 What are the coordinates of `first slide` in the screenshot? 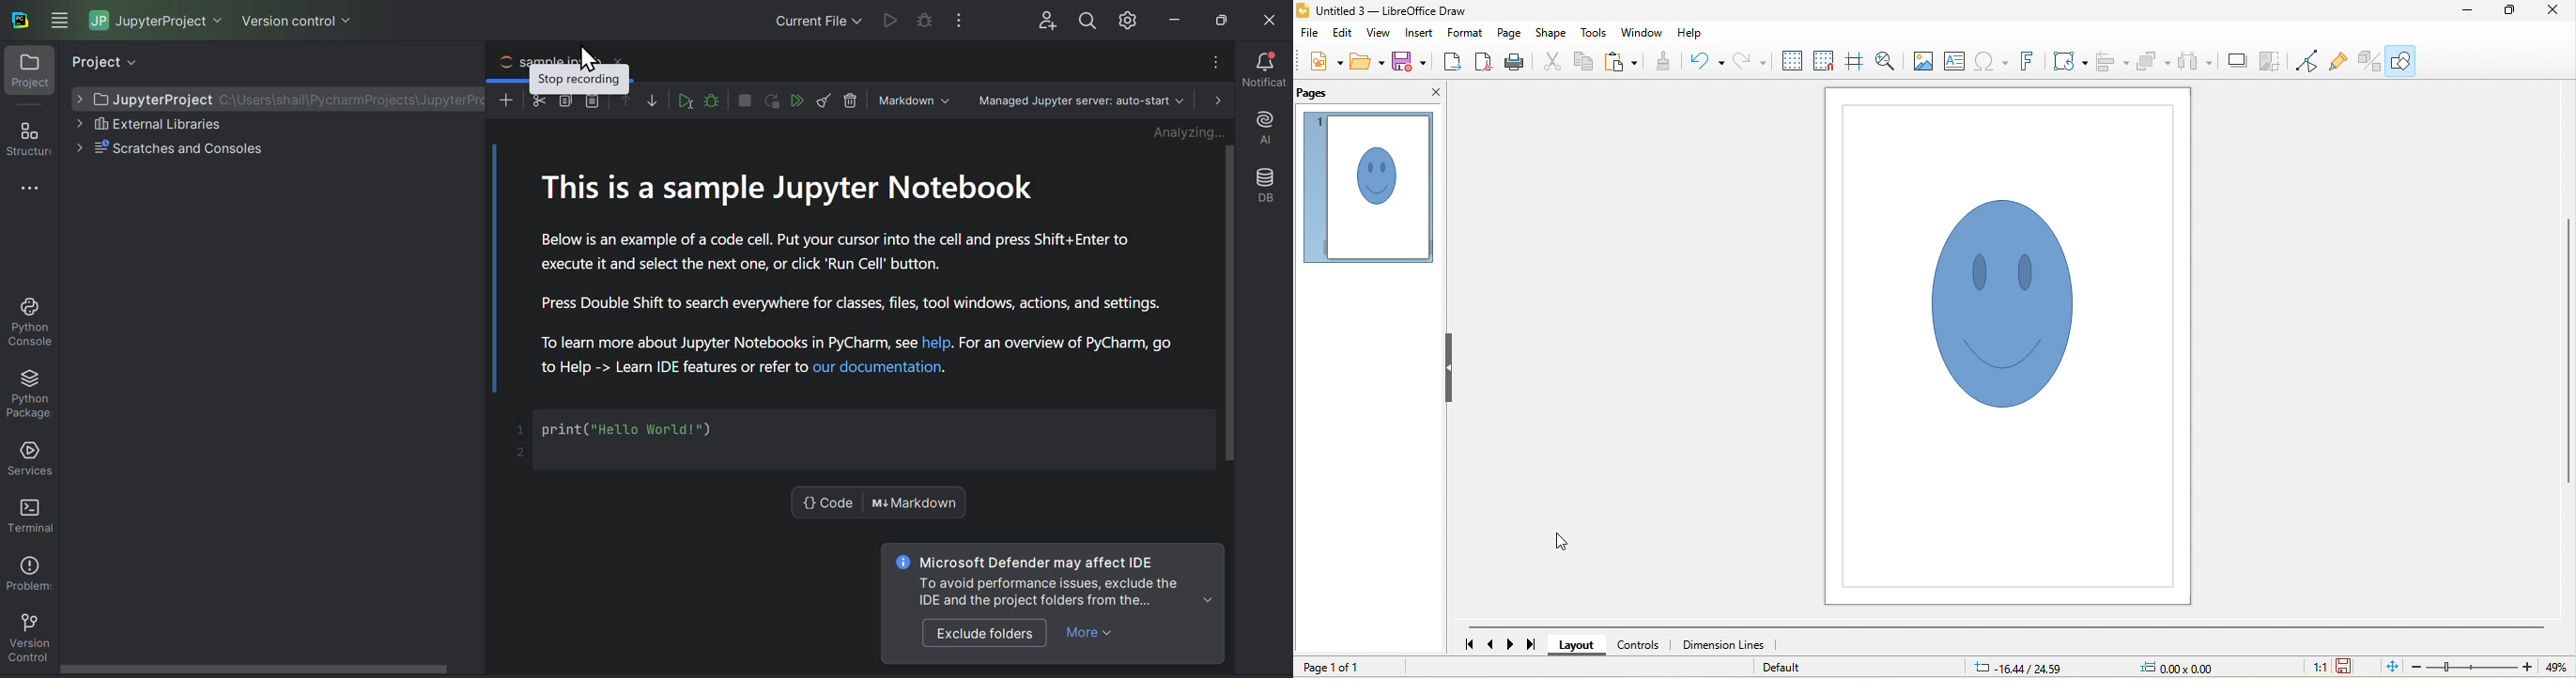 It's located at (1473, 644).